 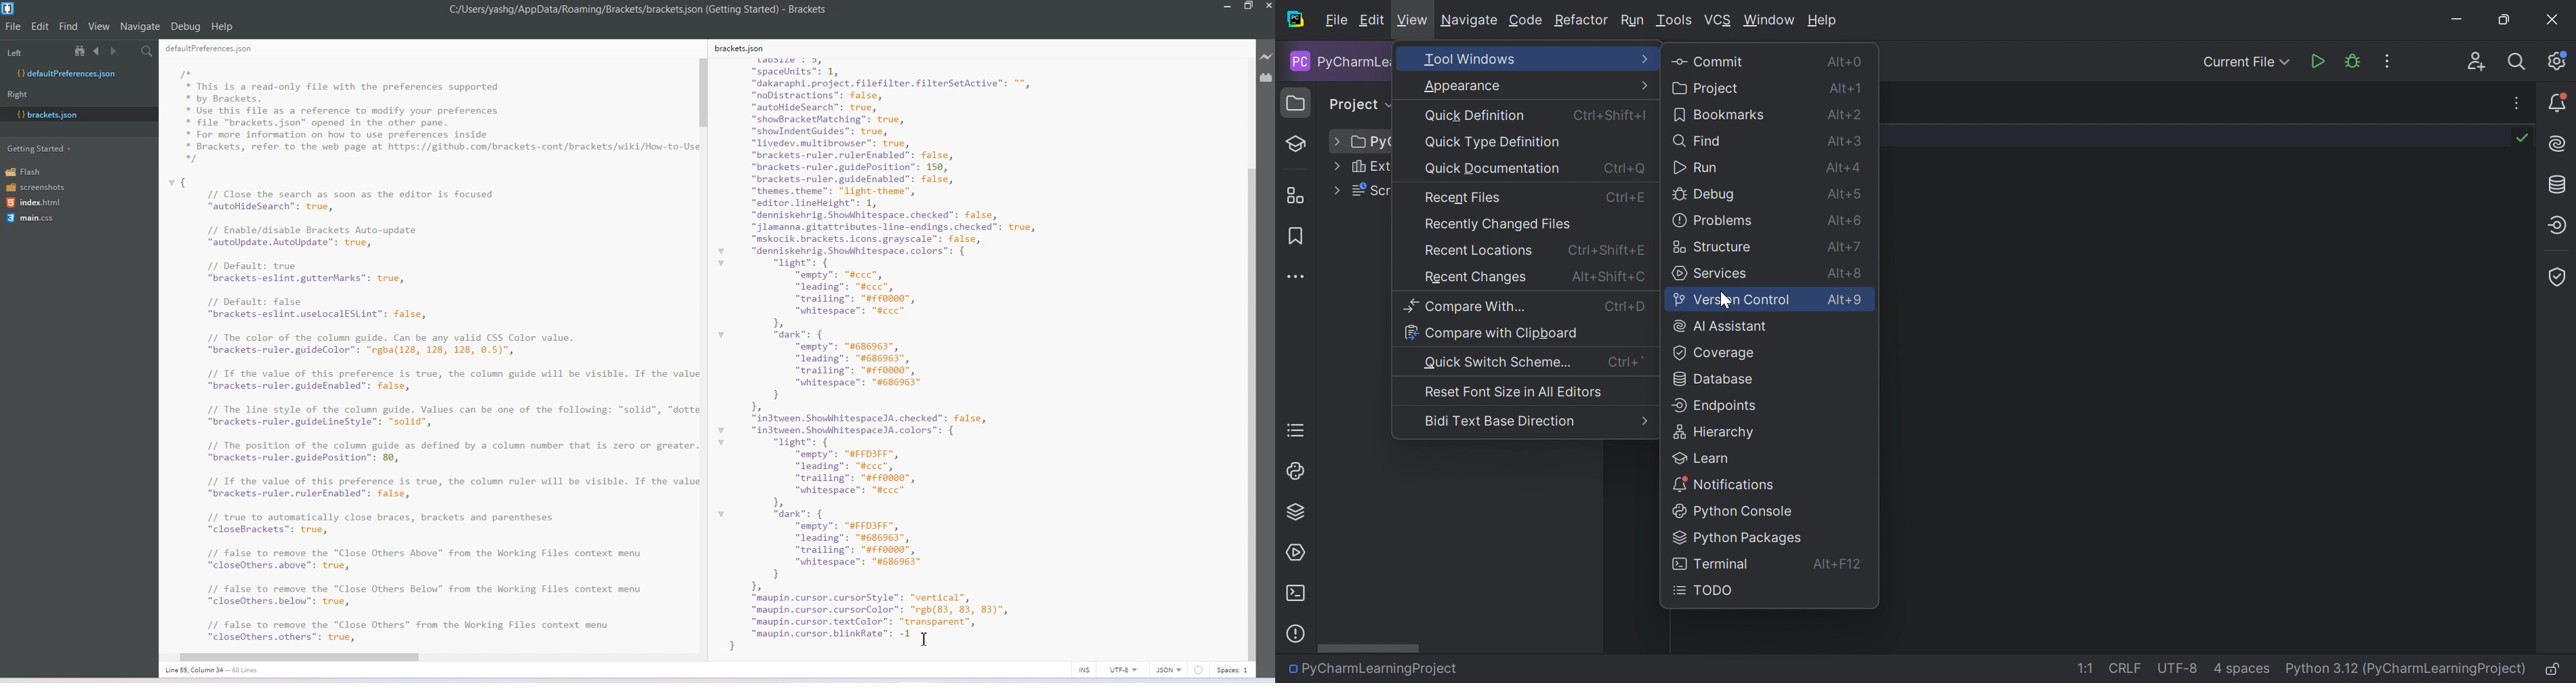 What do you see at coordinates (1715, 351) in the screenshot?
I see `Coverage` at bounding box center [1715, 351].